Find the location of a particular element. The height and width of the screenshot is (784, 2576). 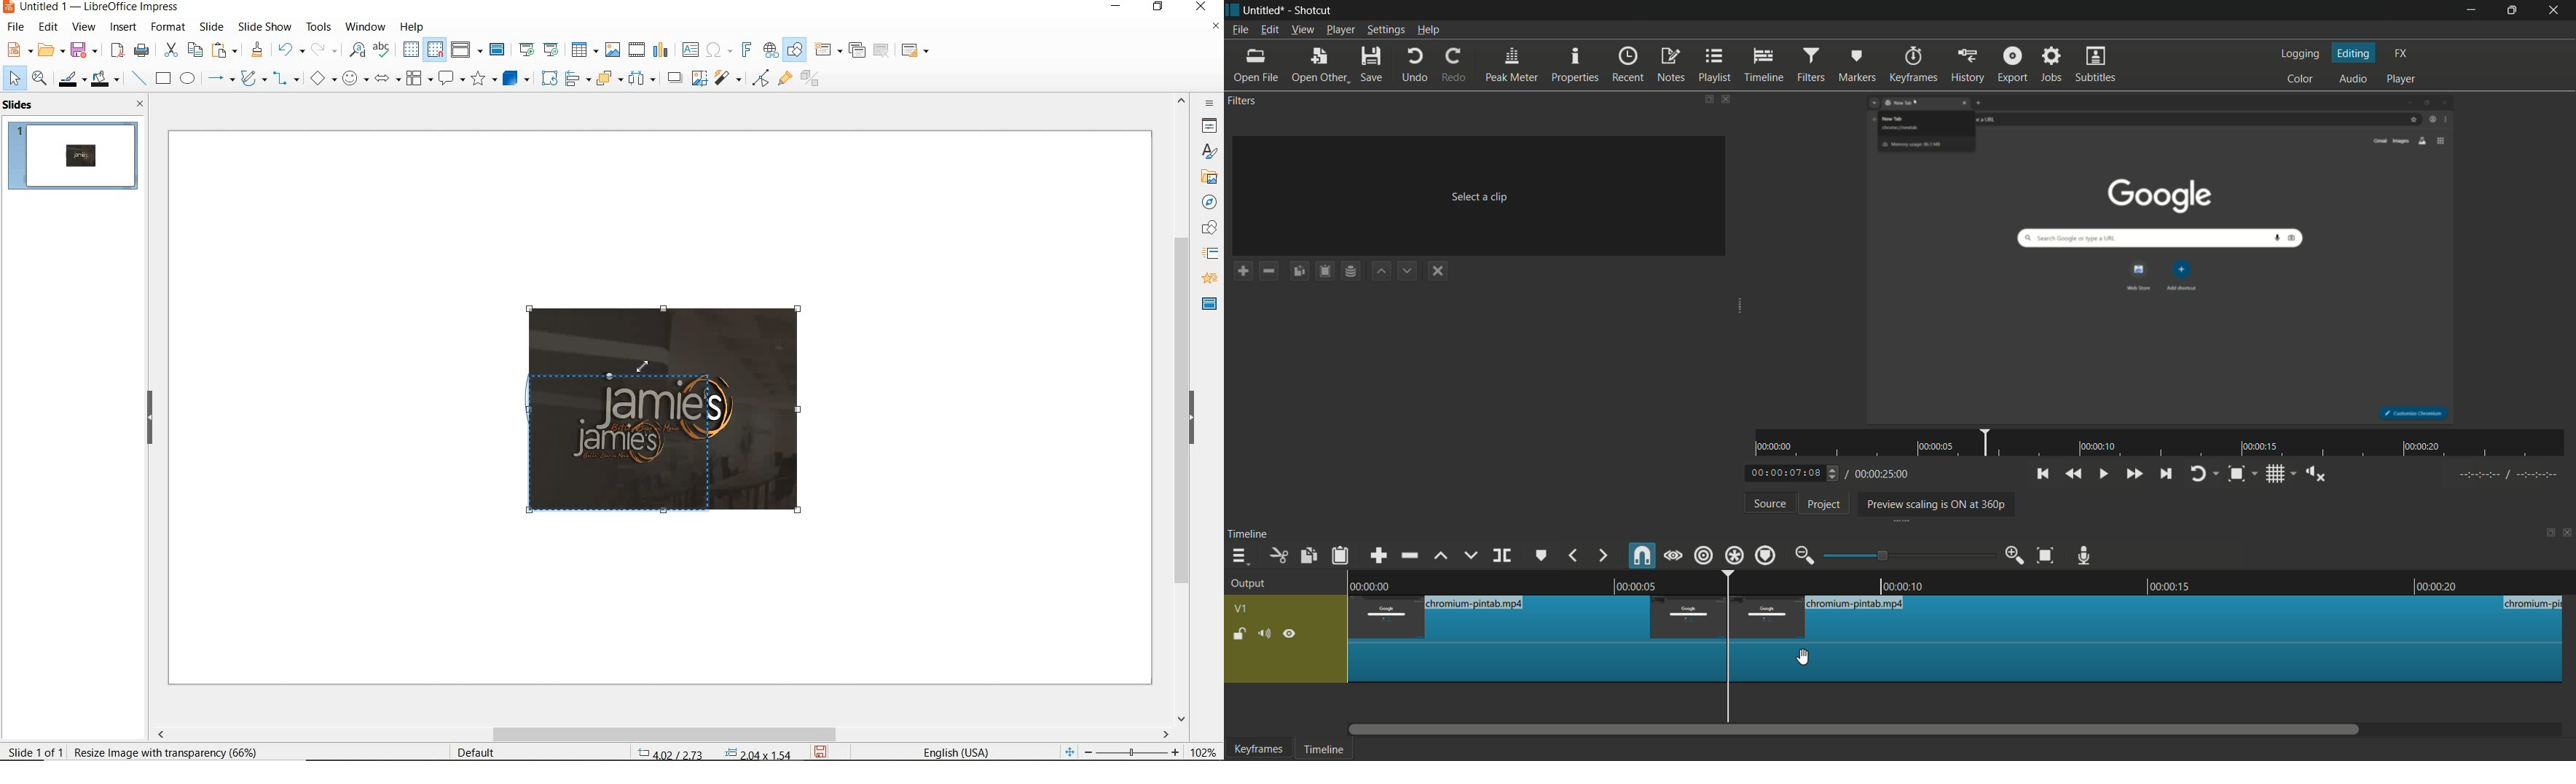

color is located at coordinates (2302, 78).